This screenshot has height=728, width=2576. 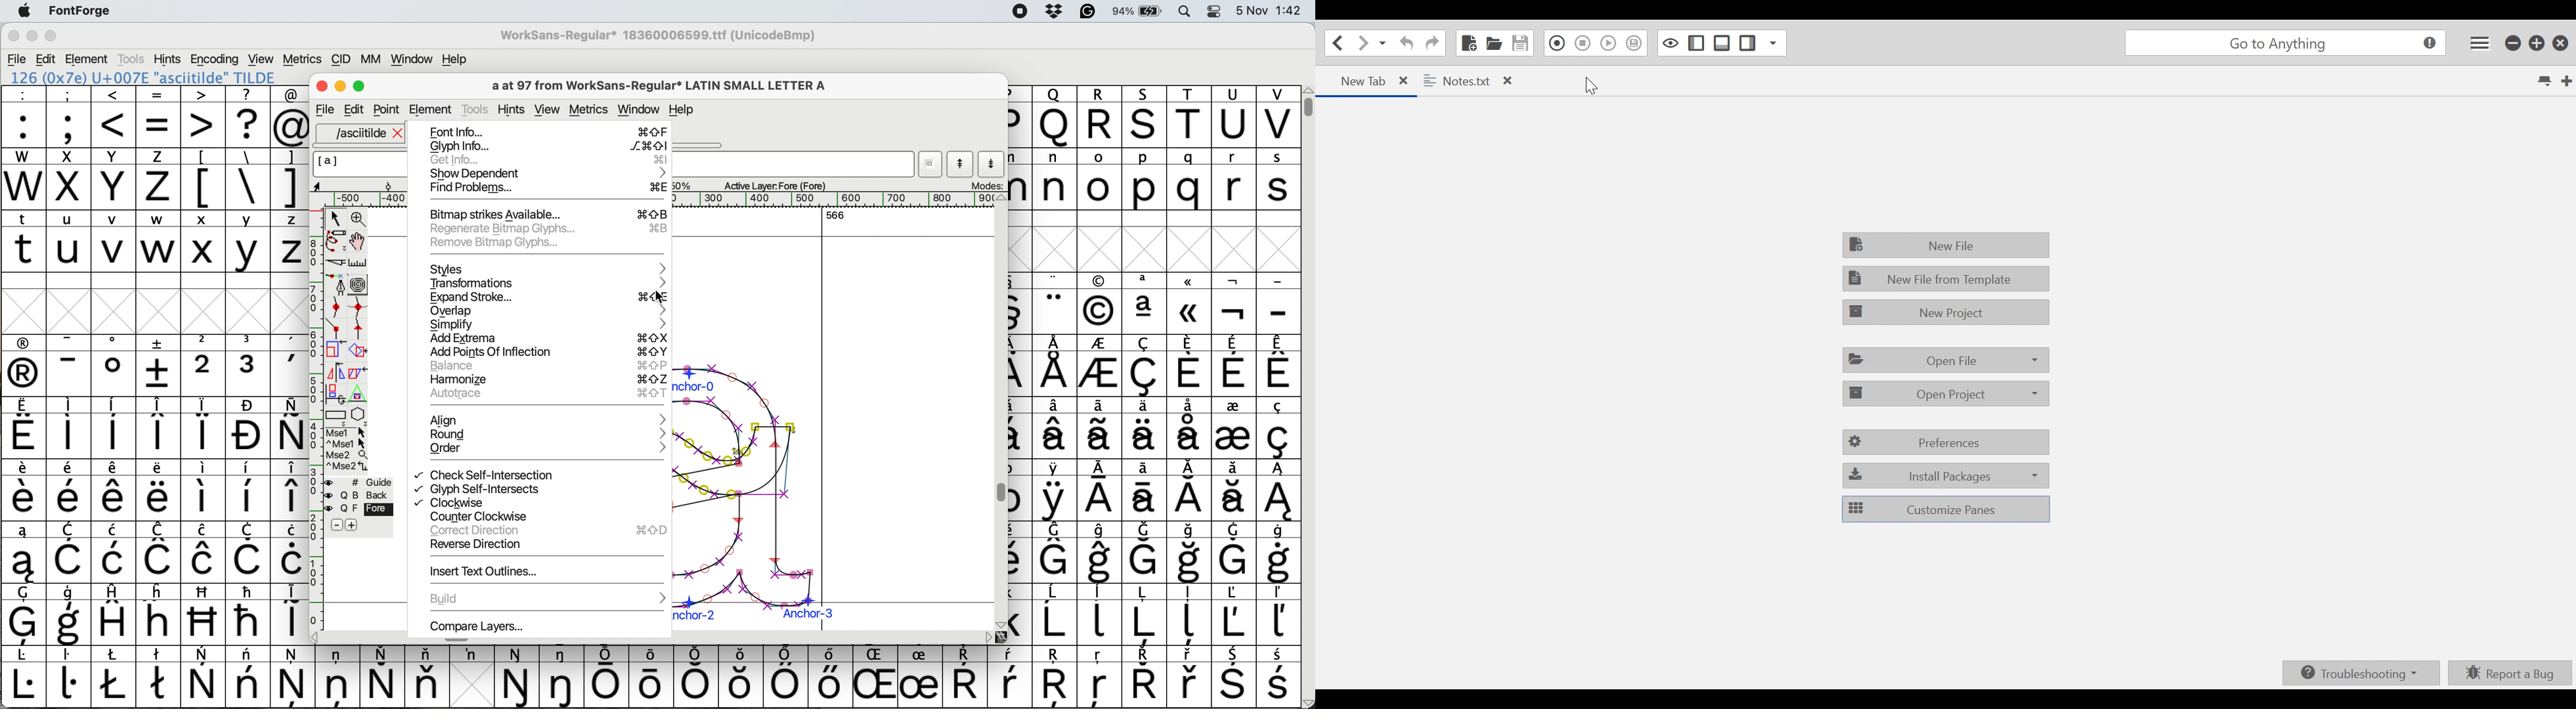 What do you see at coordinates (998, 494) in the screenshot?
I see `Vertical scroll bar` at bounding box center [998, 494].